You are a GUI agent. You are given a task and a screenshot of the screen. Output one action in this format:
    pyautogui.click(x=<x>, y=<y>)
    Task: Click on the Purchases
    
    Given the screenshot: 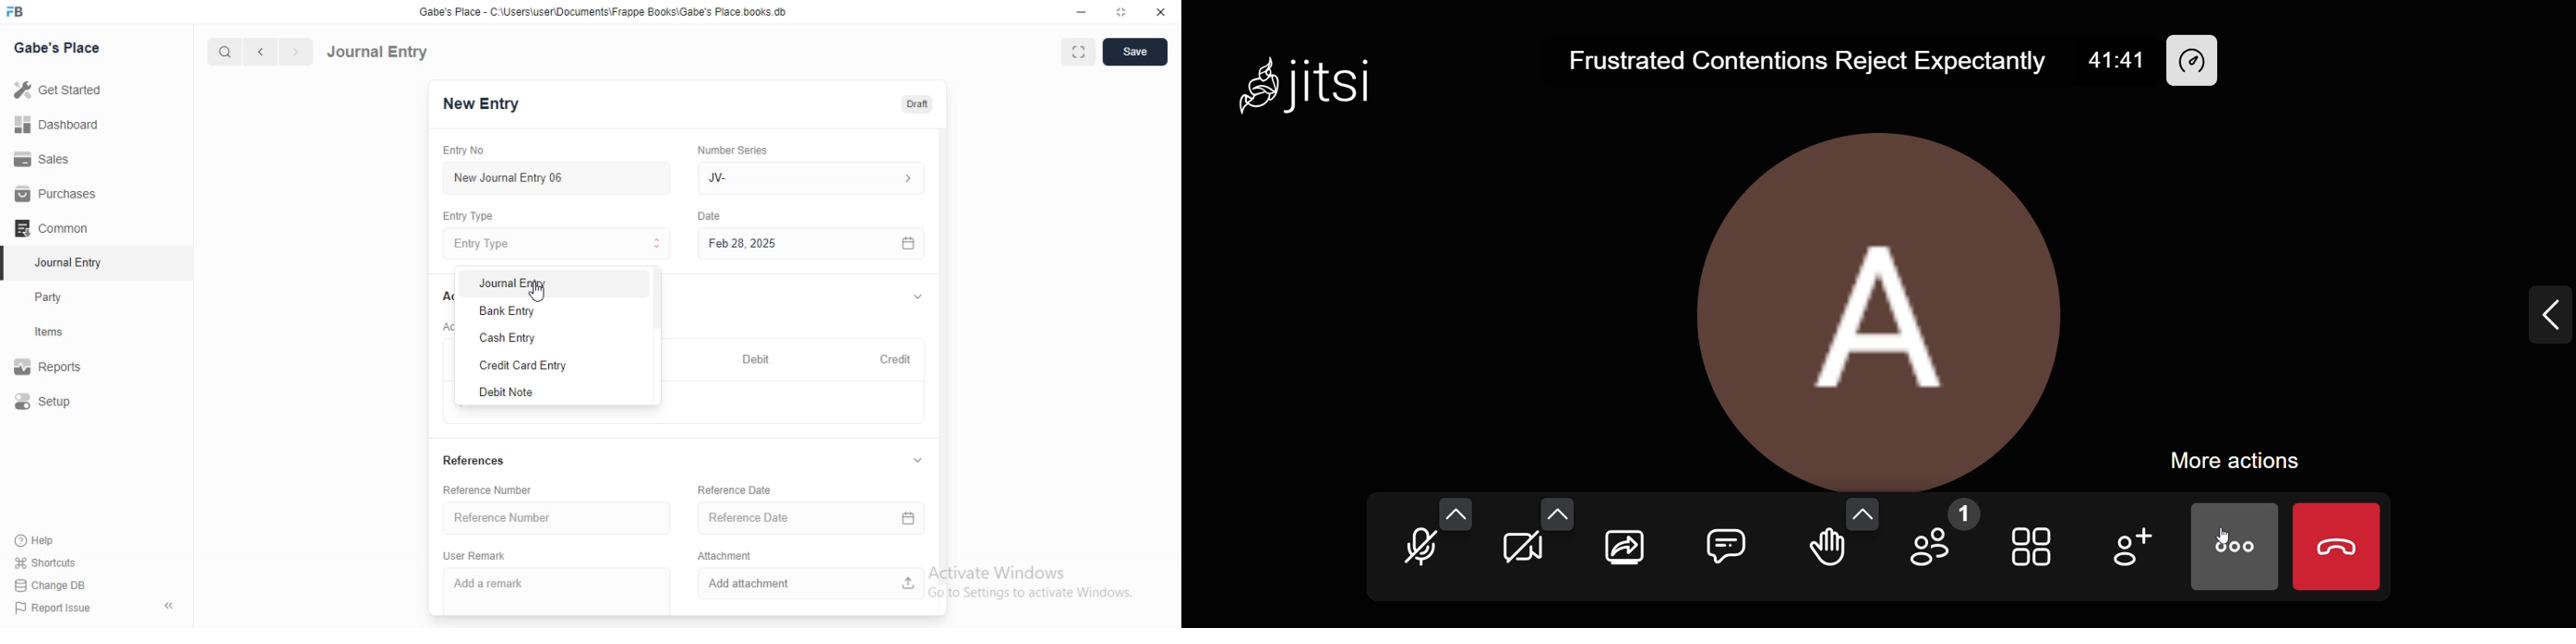 What is the action you would take?
    pyautogui.click(x=58, y=194)
    